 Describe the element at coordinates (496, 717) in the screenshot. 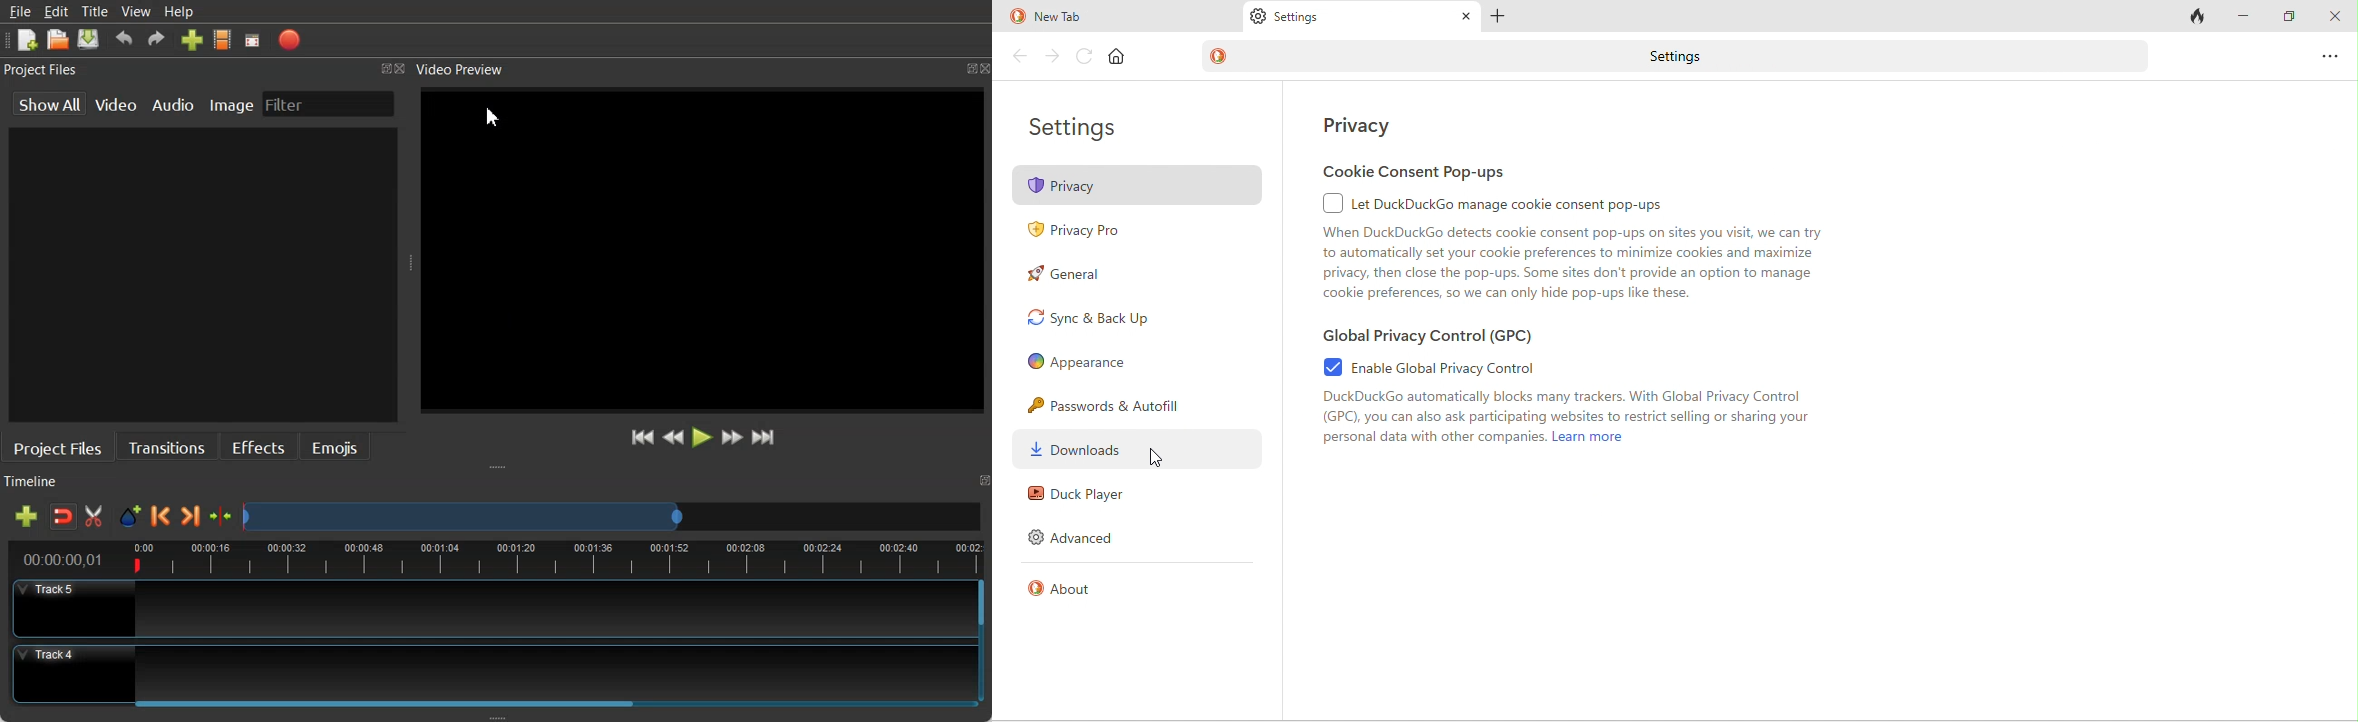

I see `Window Adjuster` at that location.